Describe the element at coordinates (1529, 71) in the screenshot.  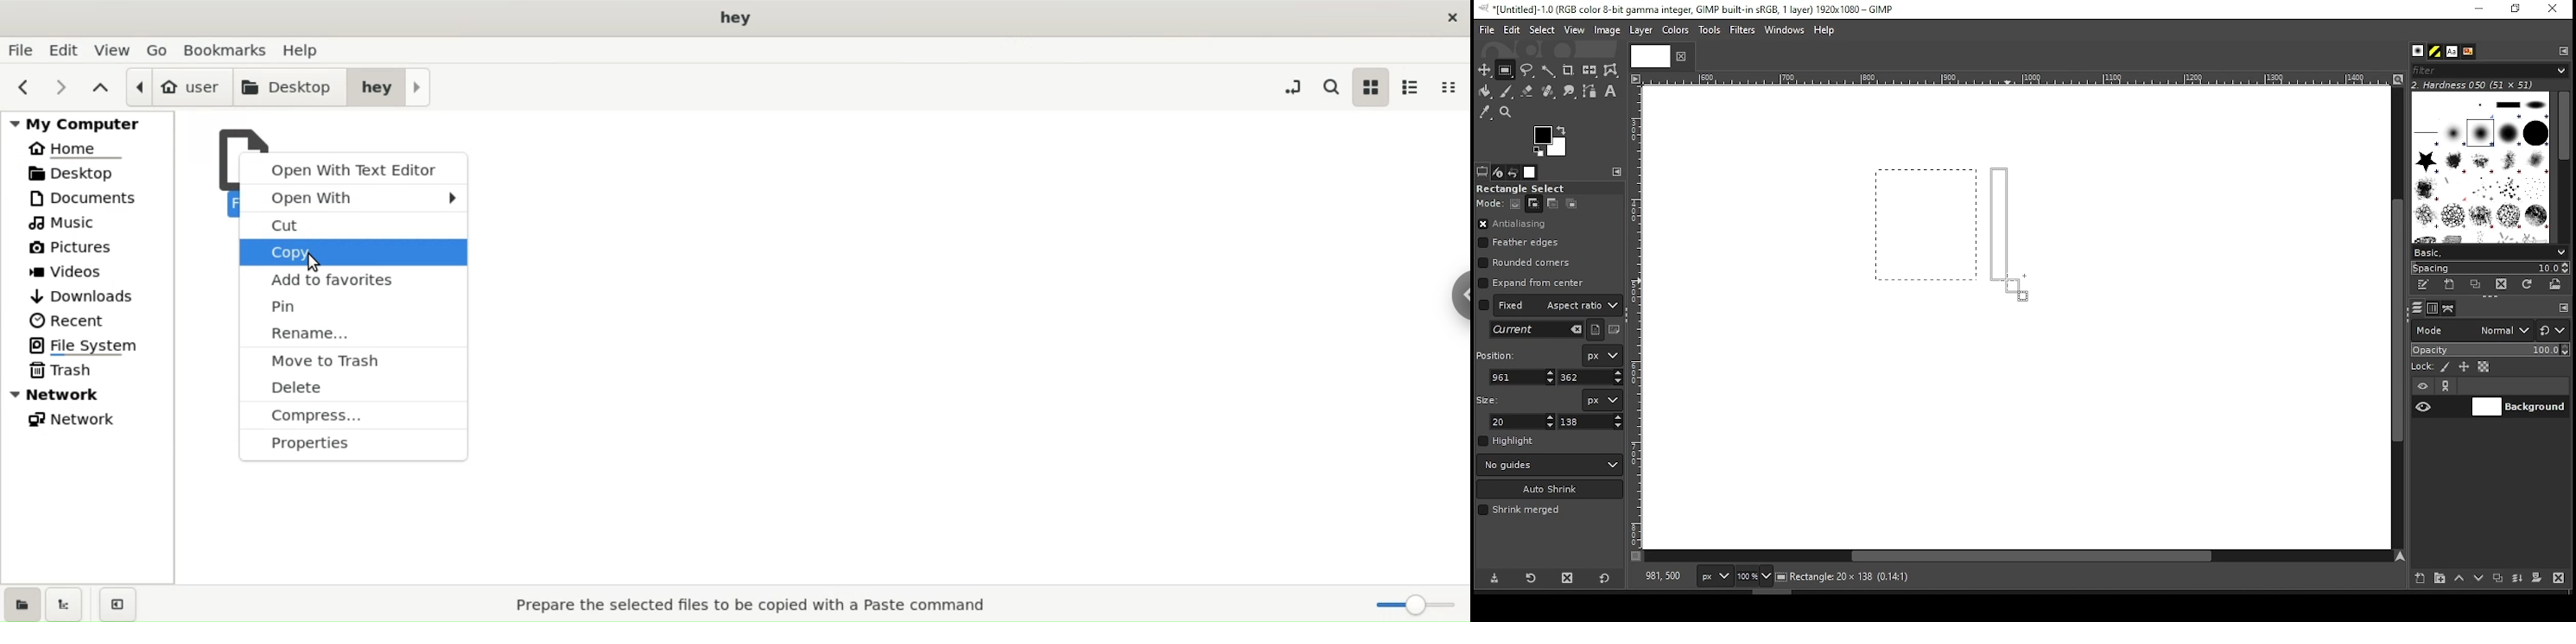
I see `free selection tool` at that location.